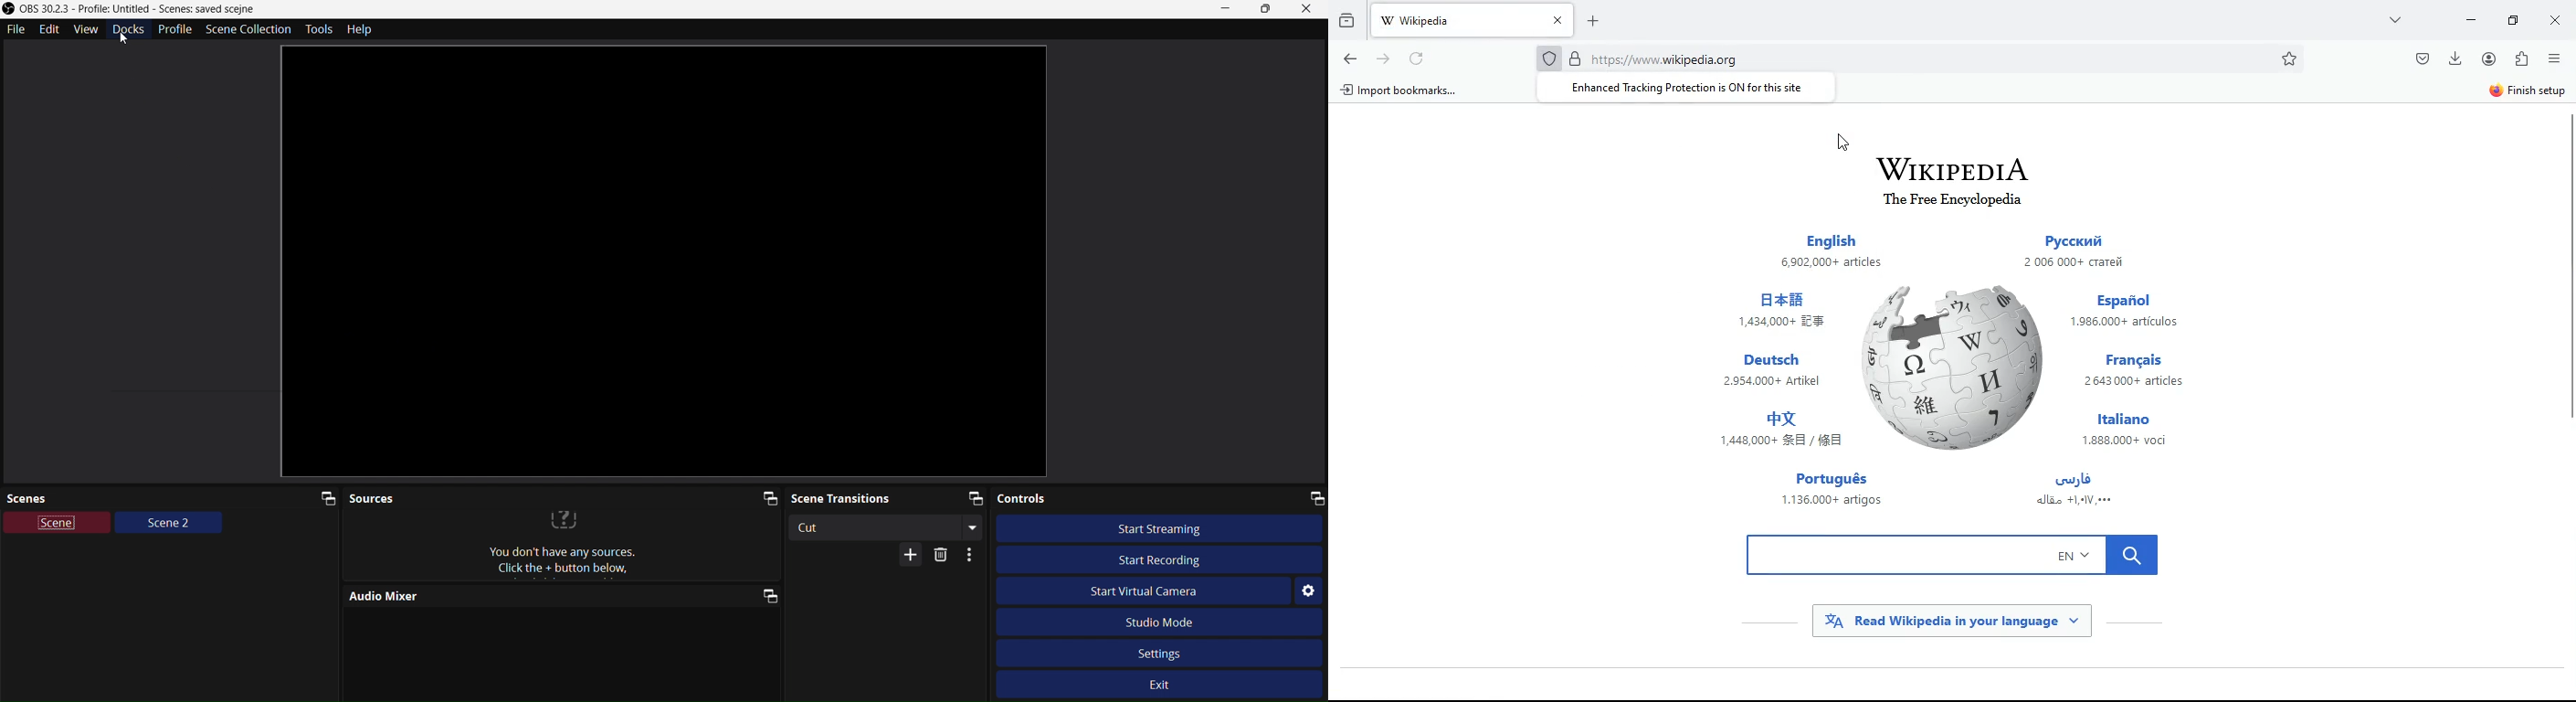  I want to click on chinese, so click(1781, 313).